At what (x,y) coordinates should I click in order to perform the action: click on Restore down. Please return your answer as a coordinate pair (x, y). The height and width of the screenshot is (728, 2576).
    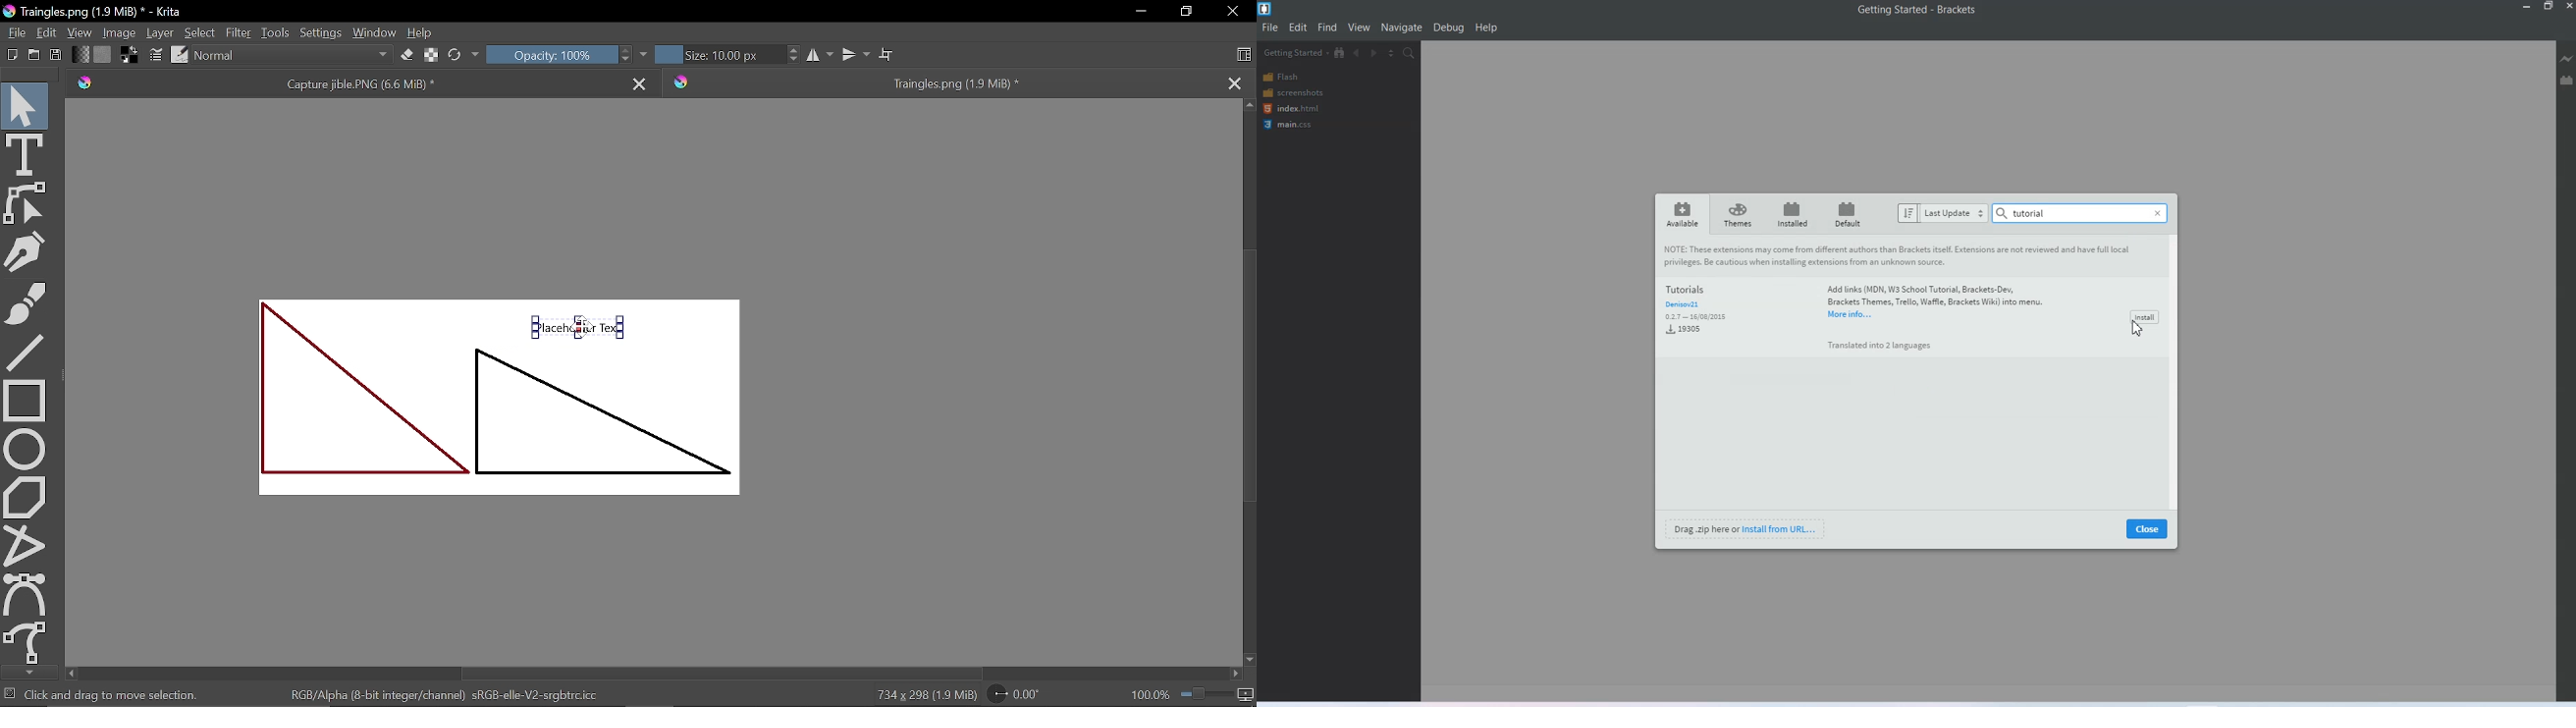
    Looking at the image, I should click on (1184, 12).